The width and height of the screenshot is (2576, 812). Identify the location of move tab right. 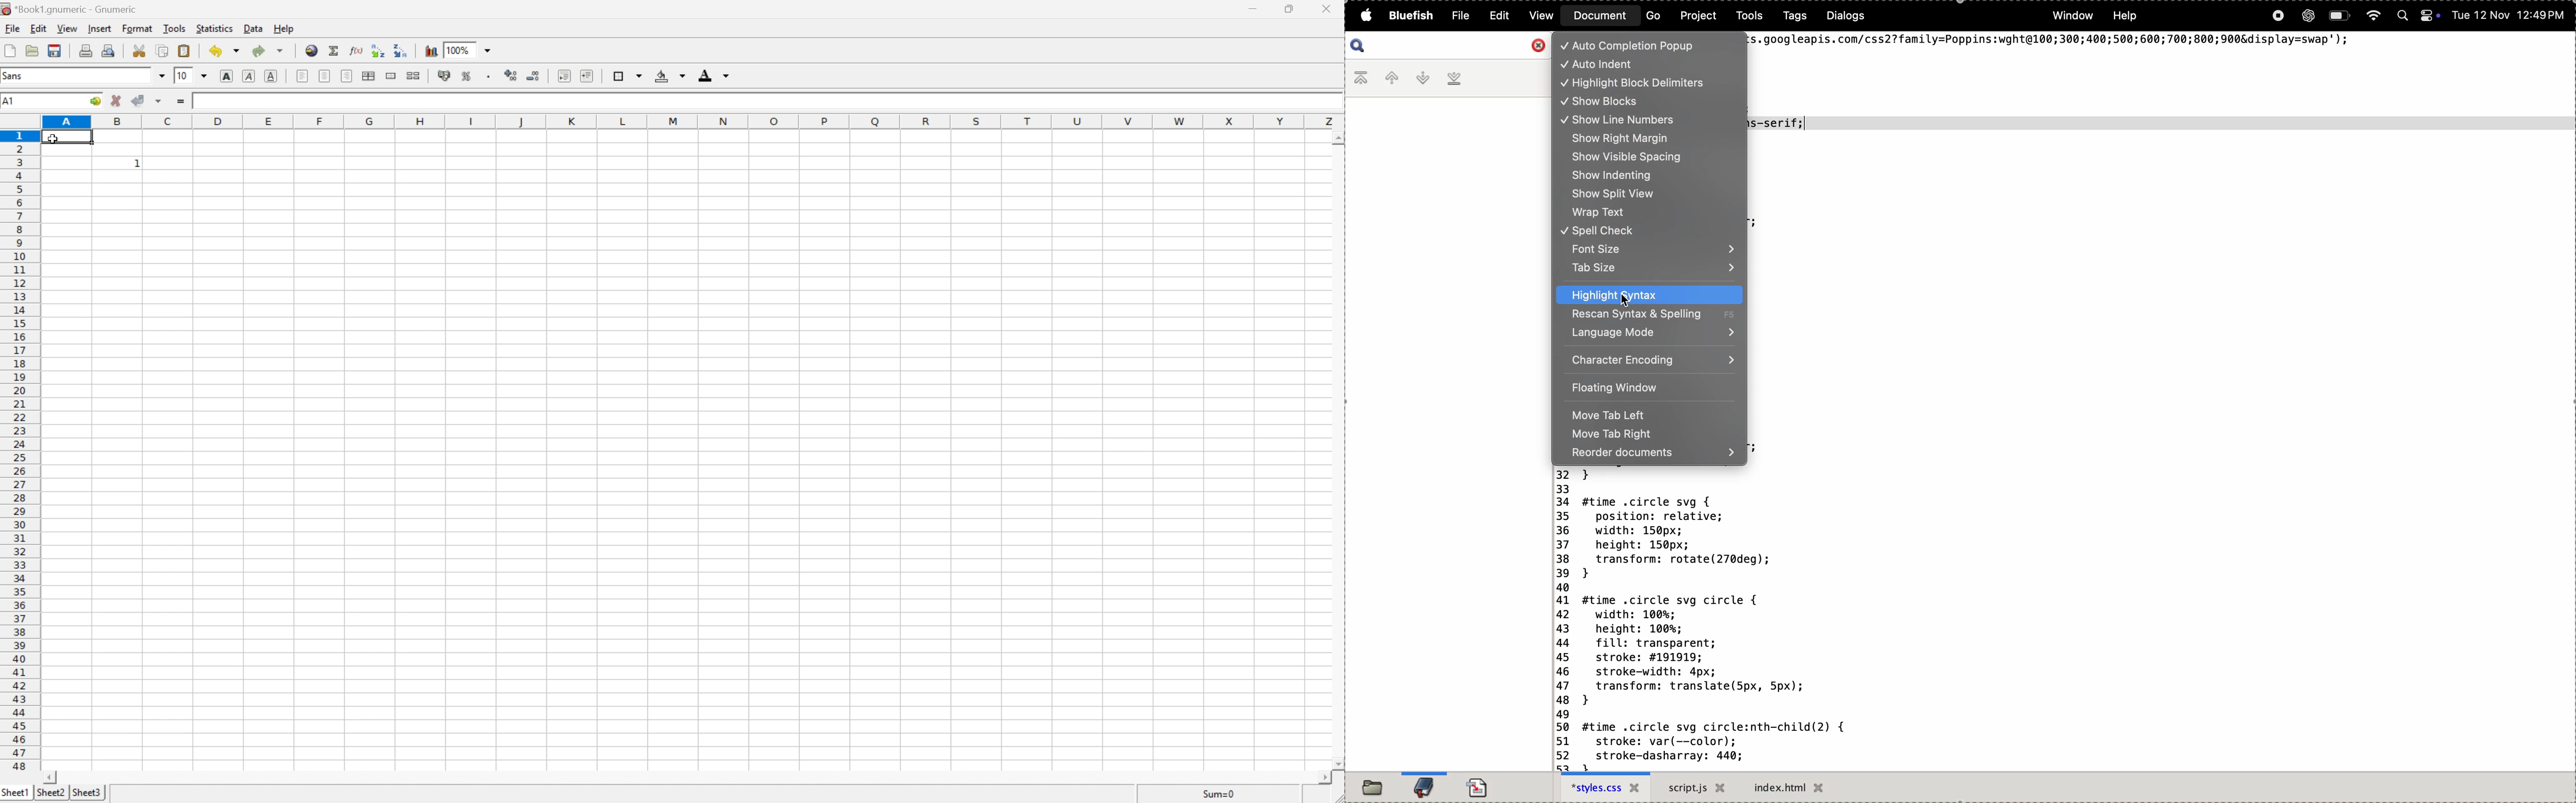
(1649, 436).